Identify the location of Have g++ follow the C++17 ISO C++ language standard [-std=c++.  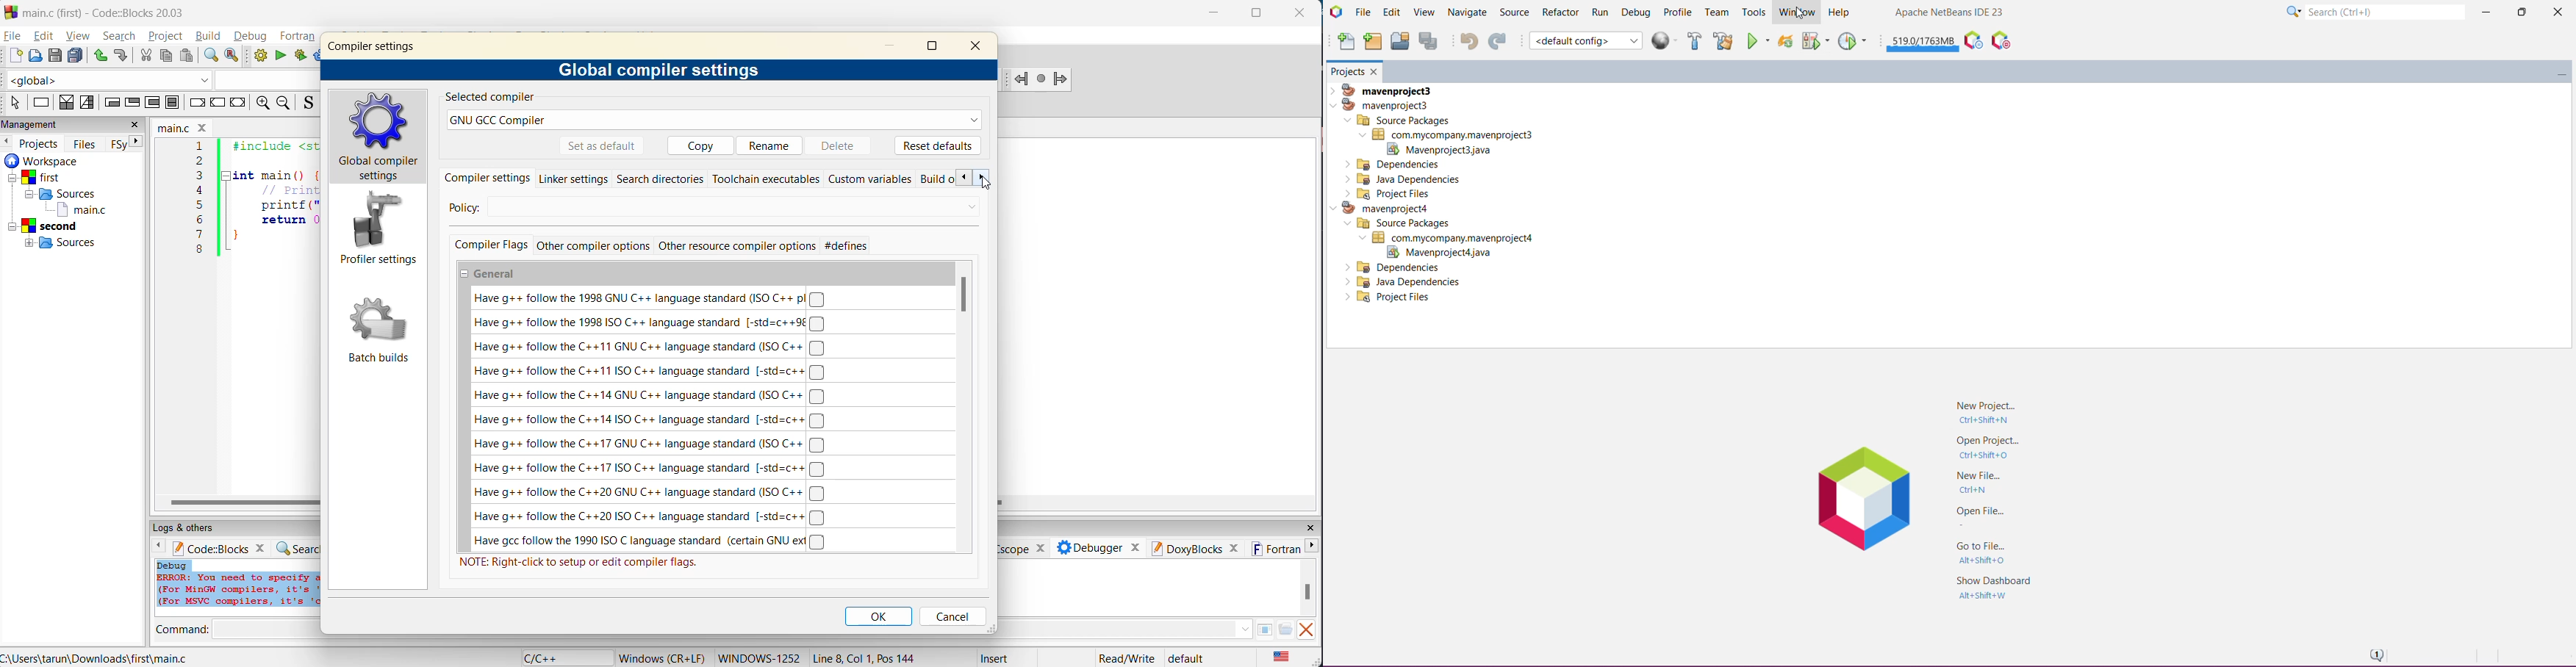
(653, 469).